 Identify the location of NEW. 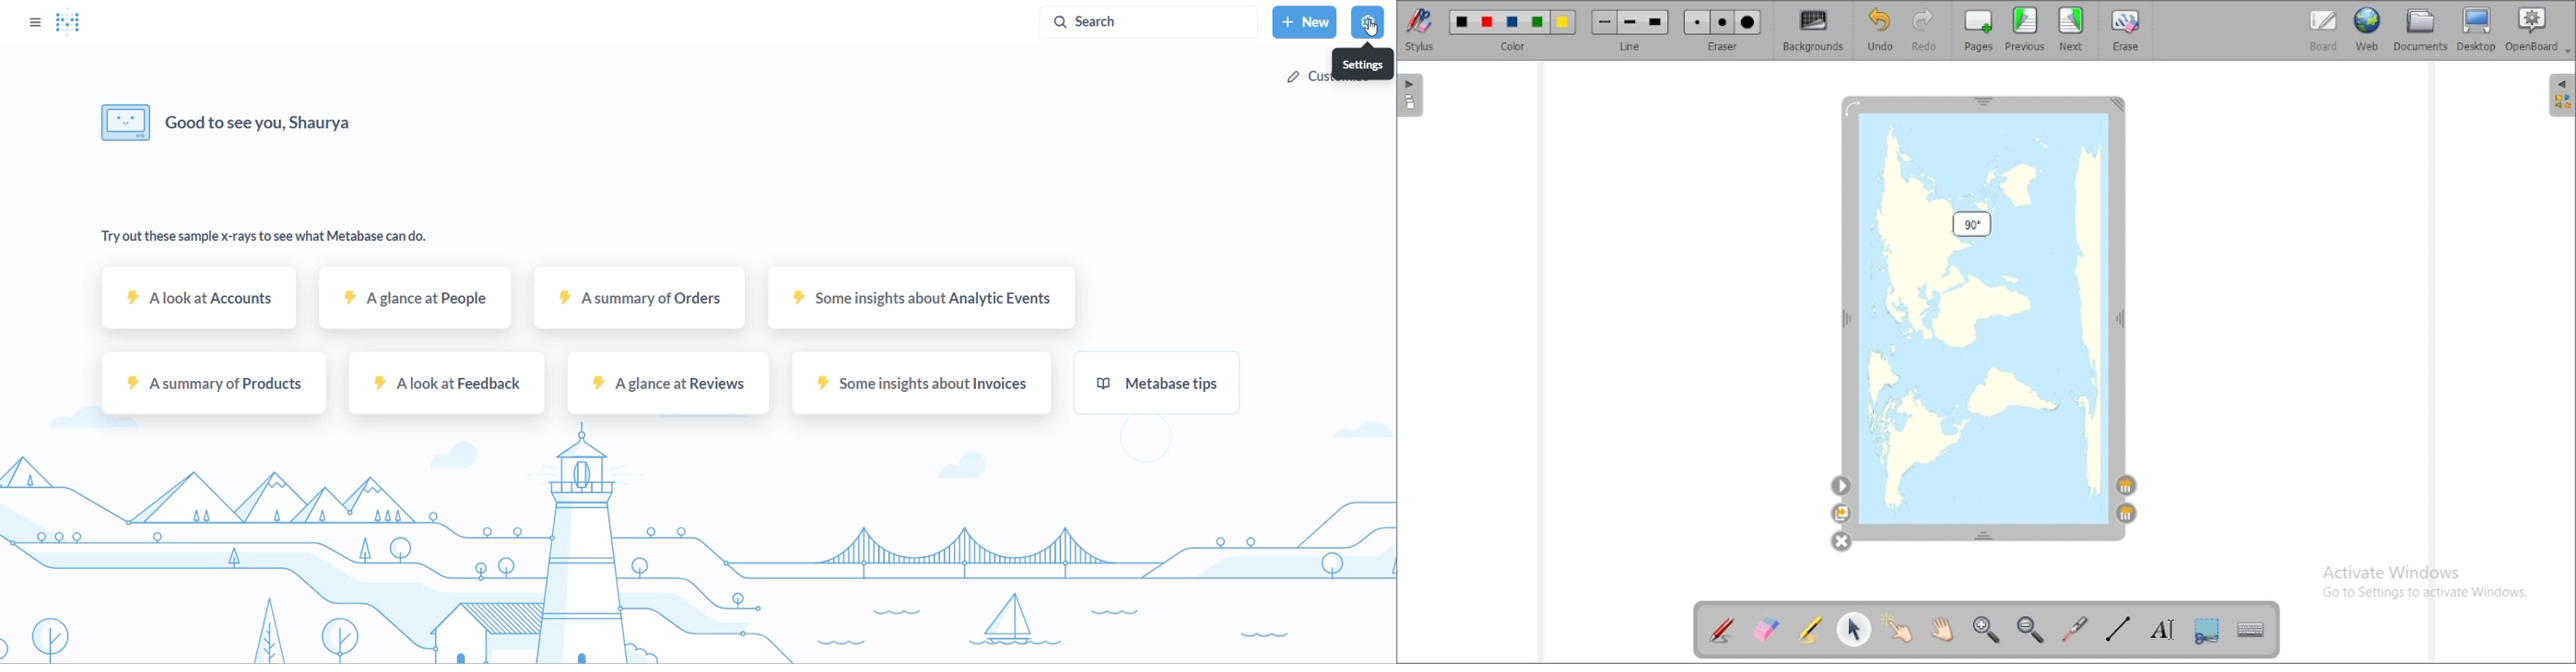
(1305, 23).